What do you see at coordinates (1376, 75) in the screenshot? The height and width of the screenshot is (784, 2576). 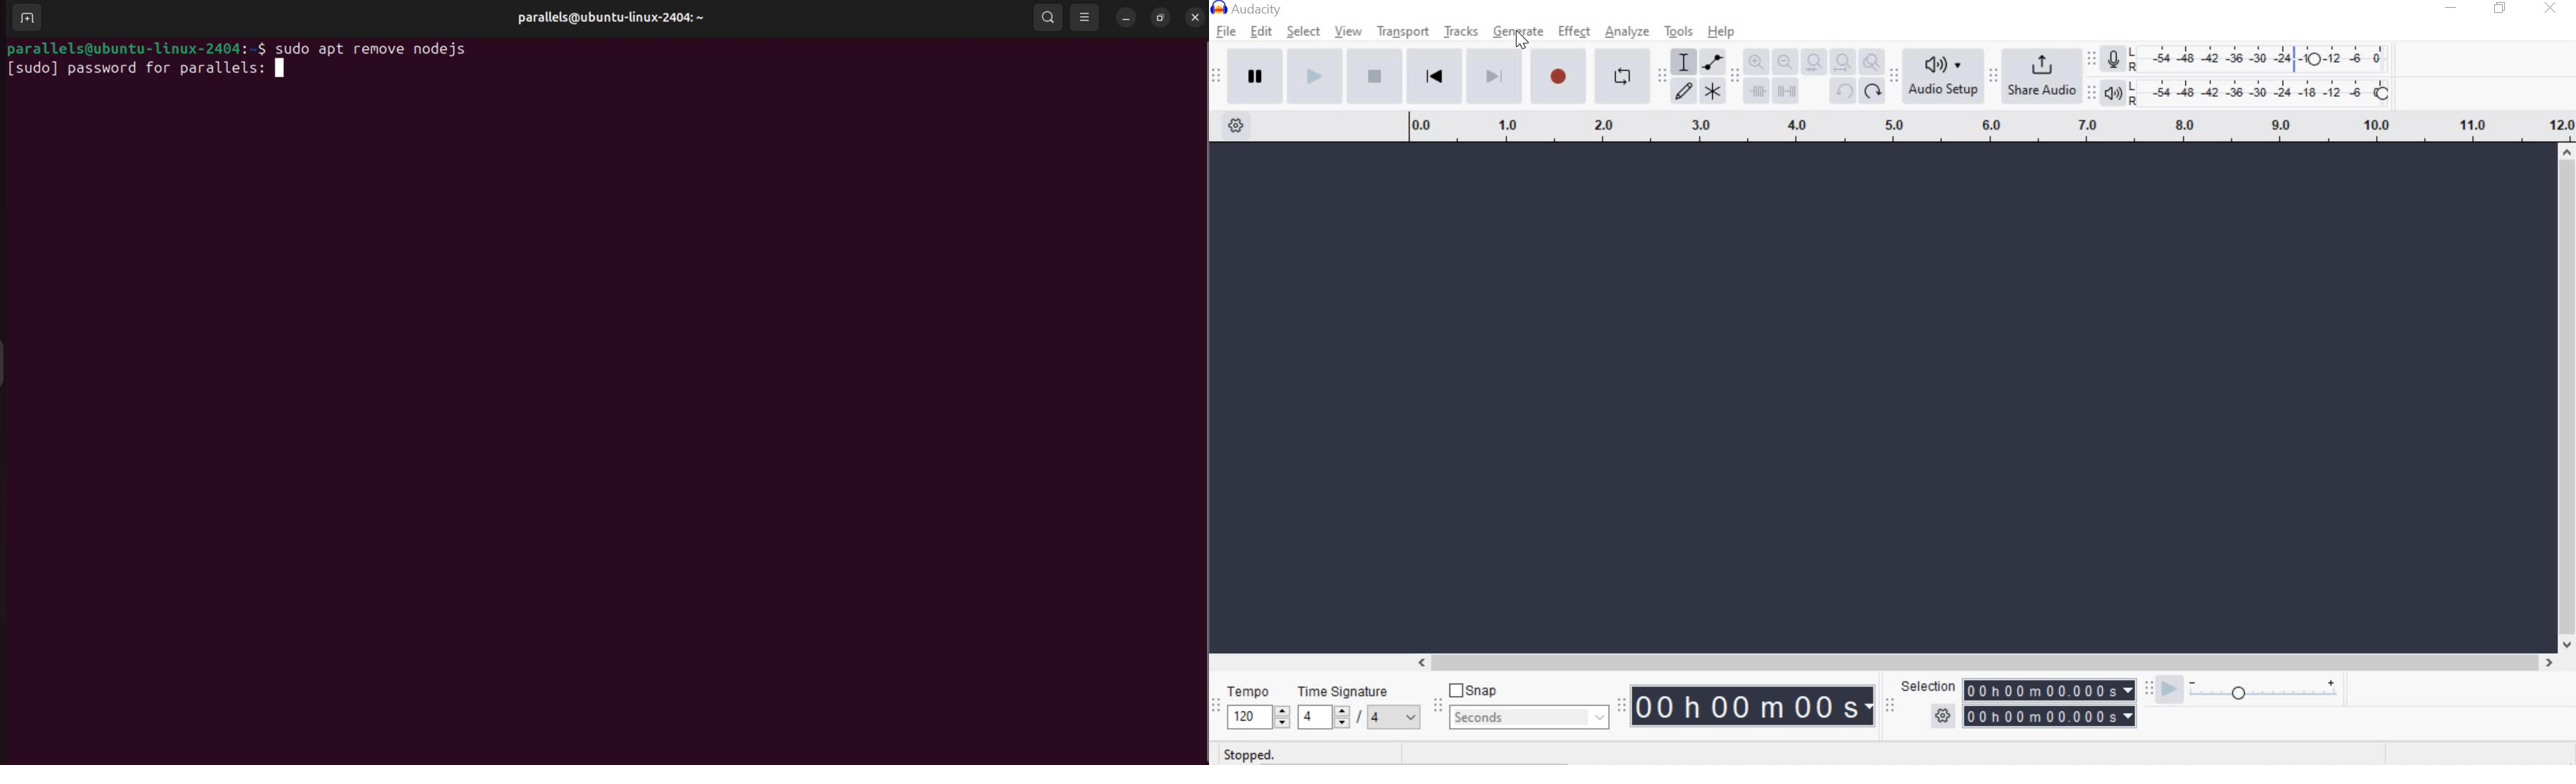 I see `Stop` at bounding box center [1376, 75].